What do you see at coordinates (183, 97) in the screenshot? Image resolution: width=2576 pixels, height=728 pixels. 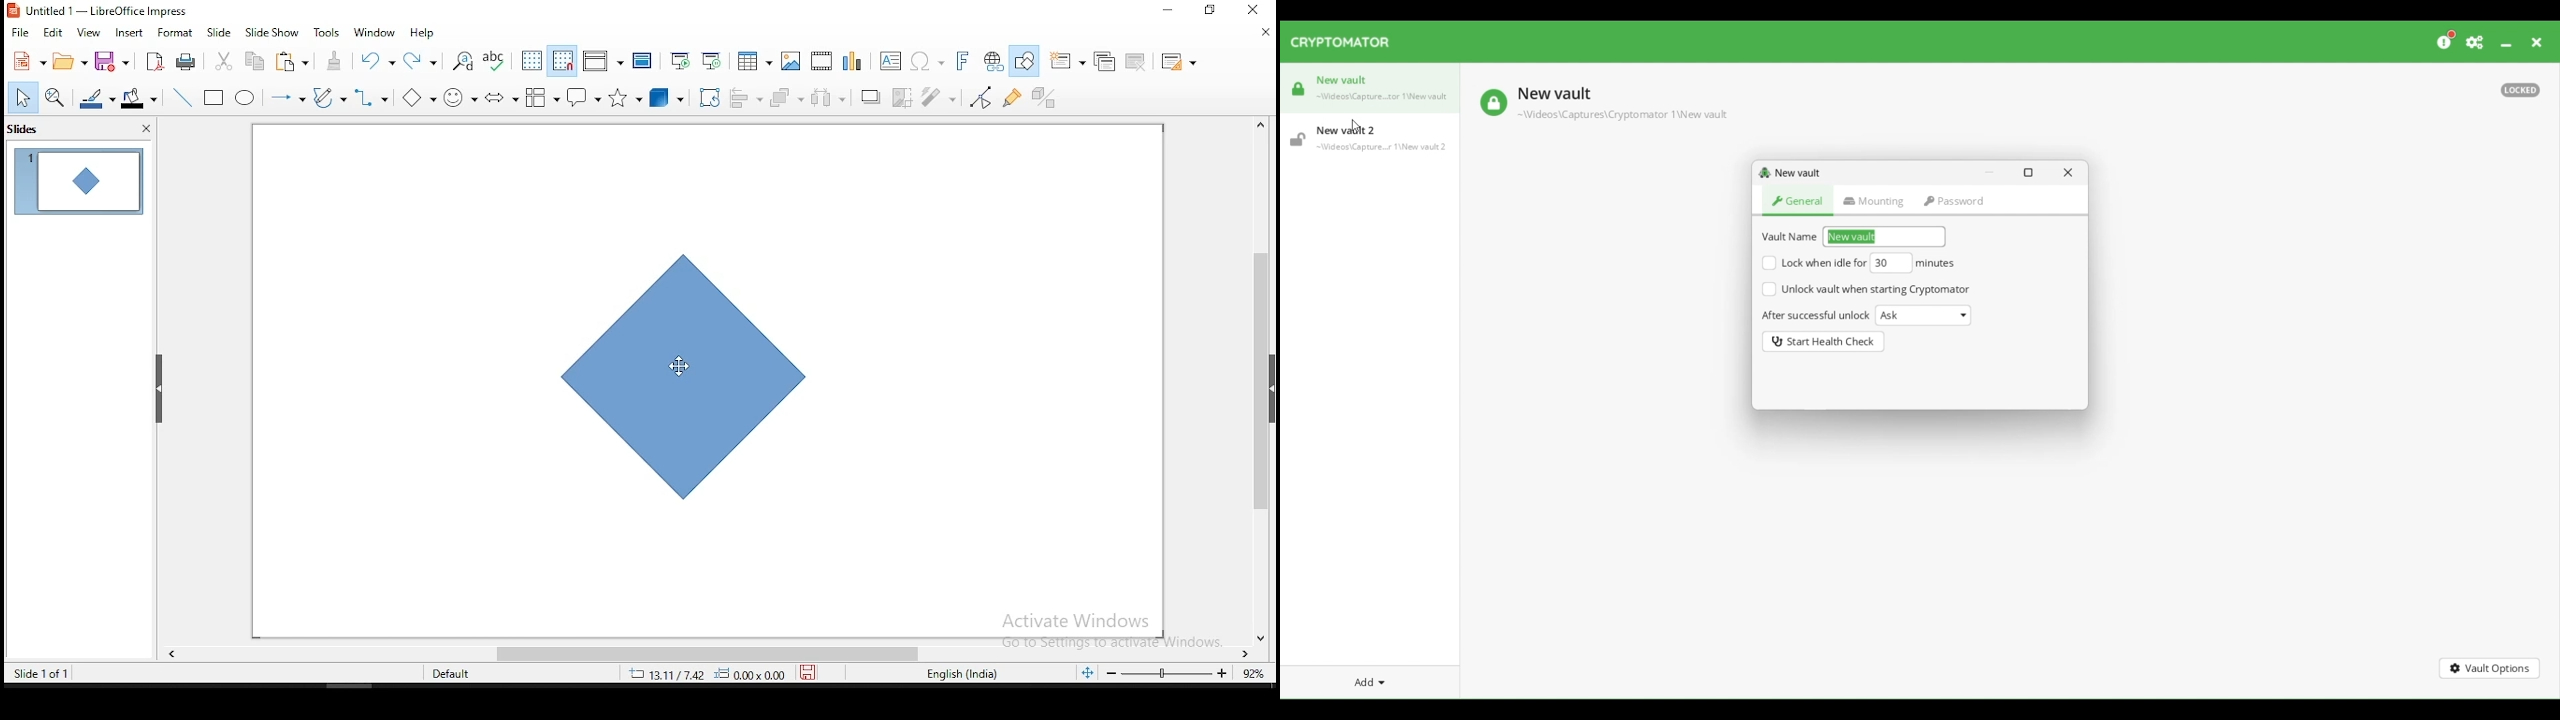 I see `line` at bounding box center [183, 97].